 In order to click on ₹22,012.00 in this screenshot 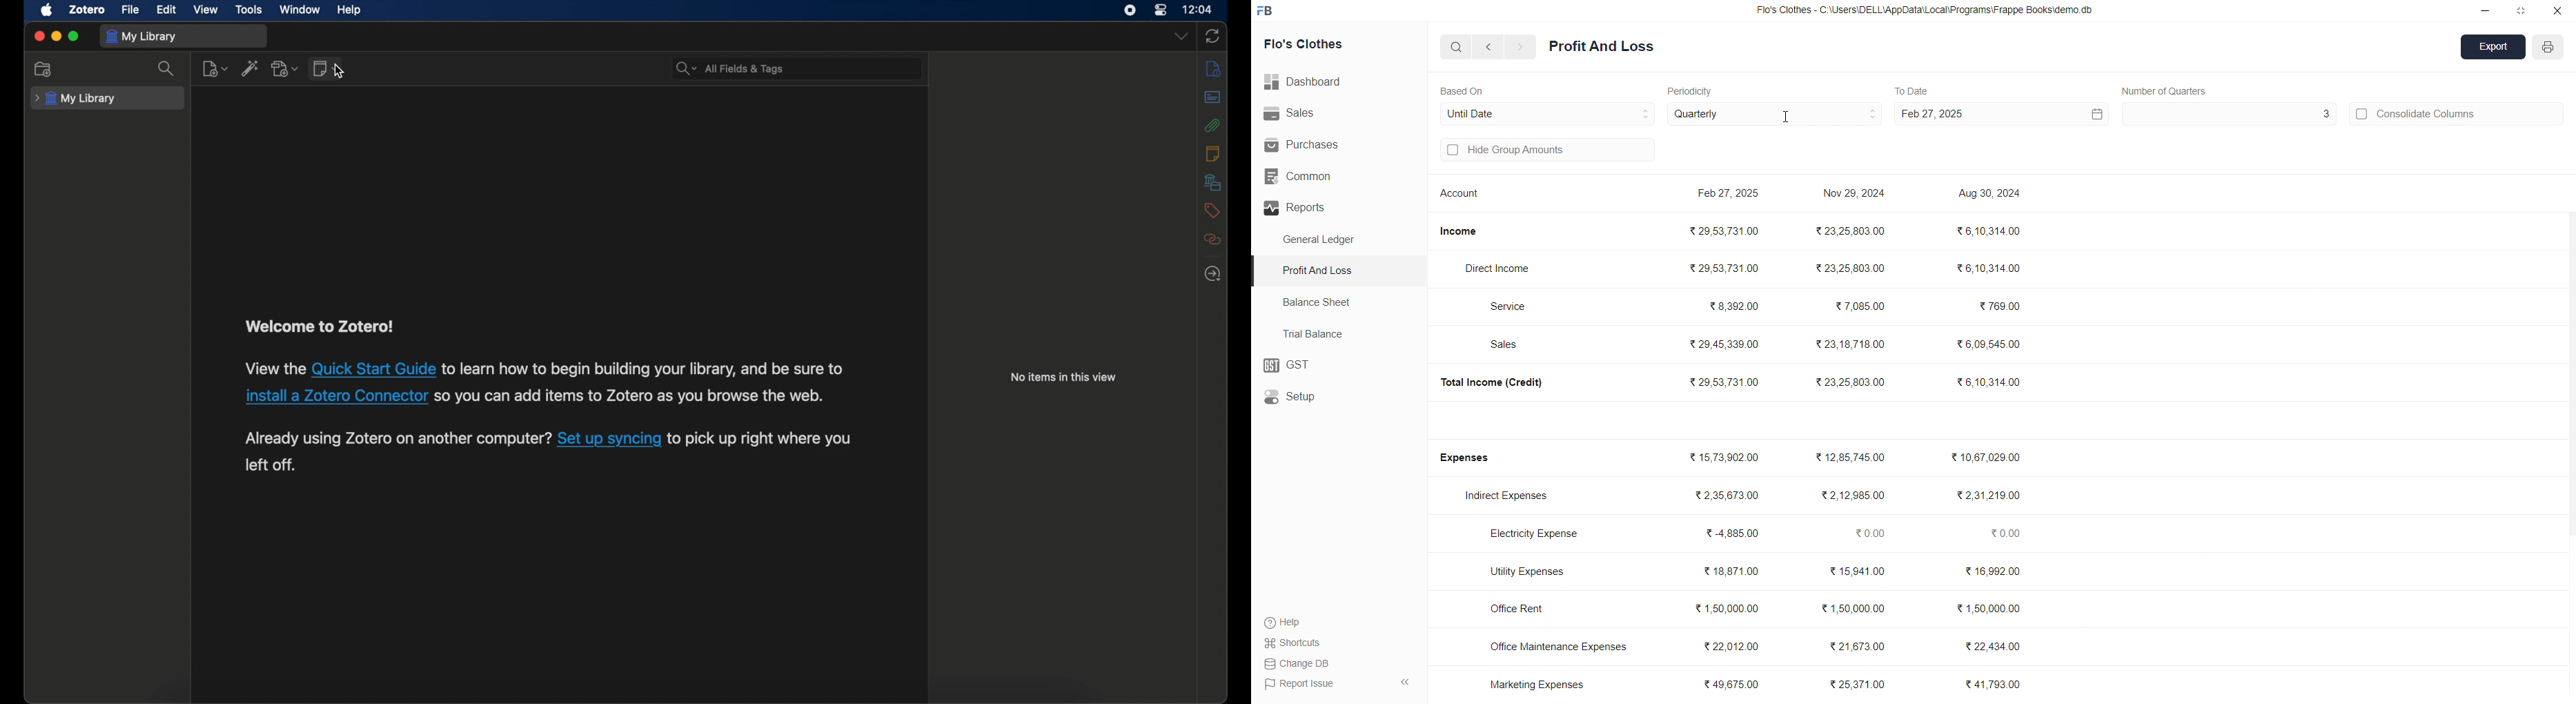, I will do `click(1736, 644)`.